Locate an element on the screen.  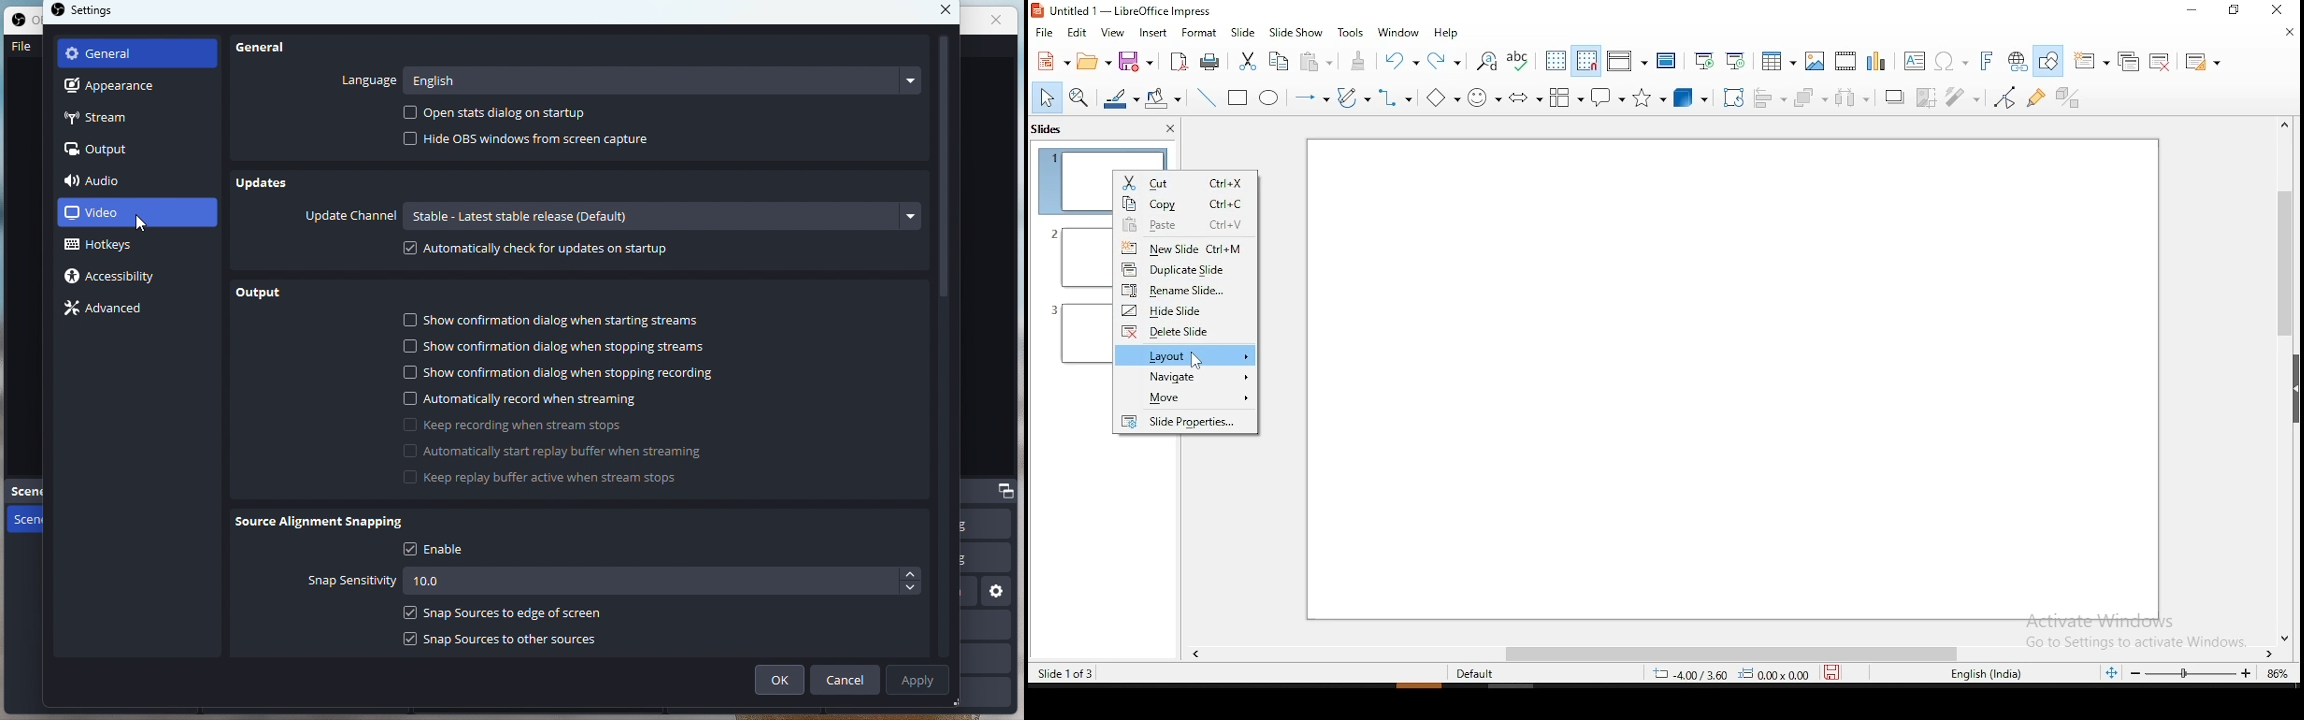
close is located at coordinates (2289, 36).